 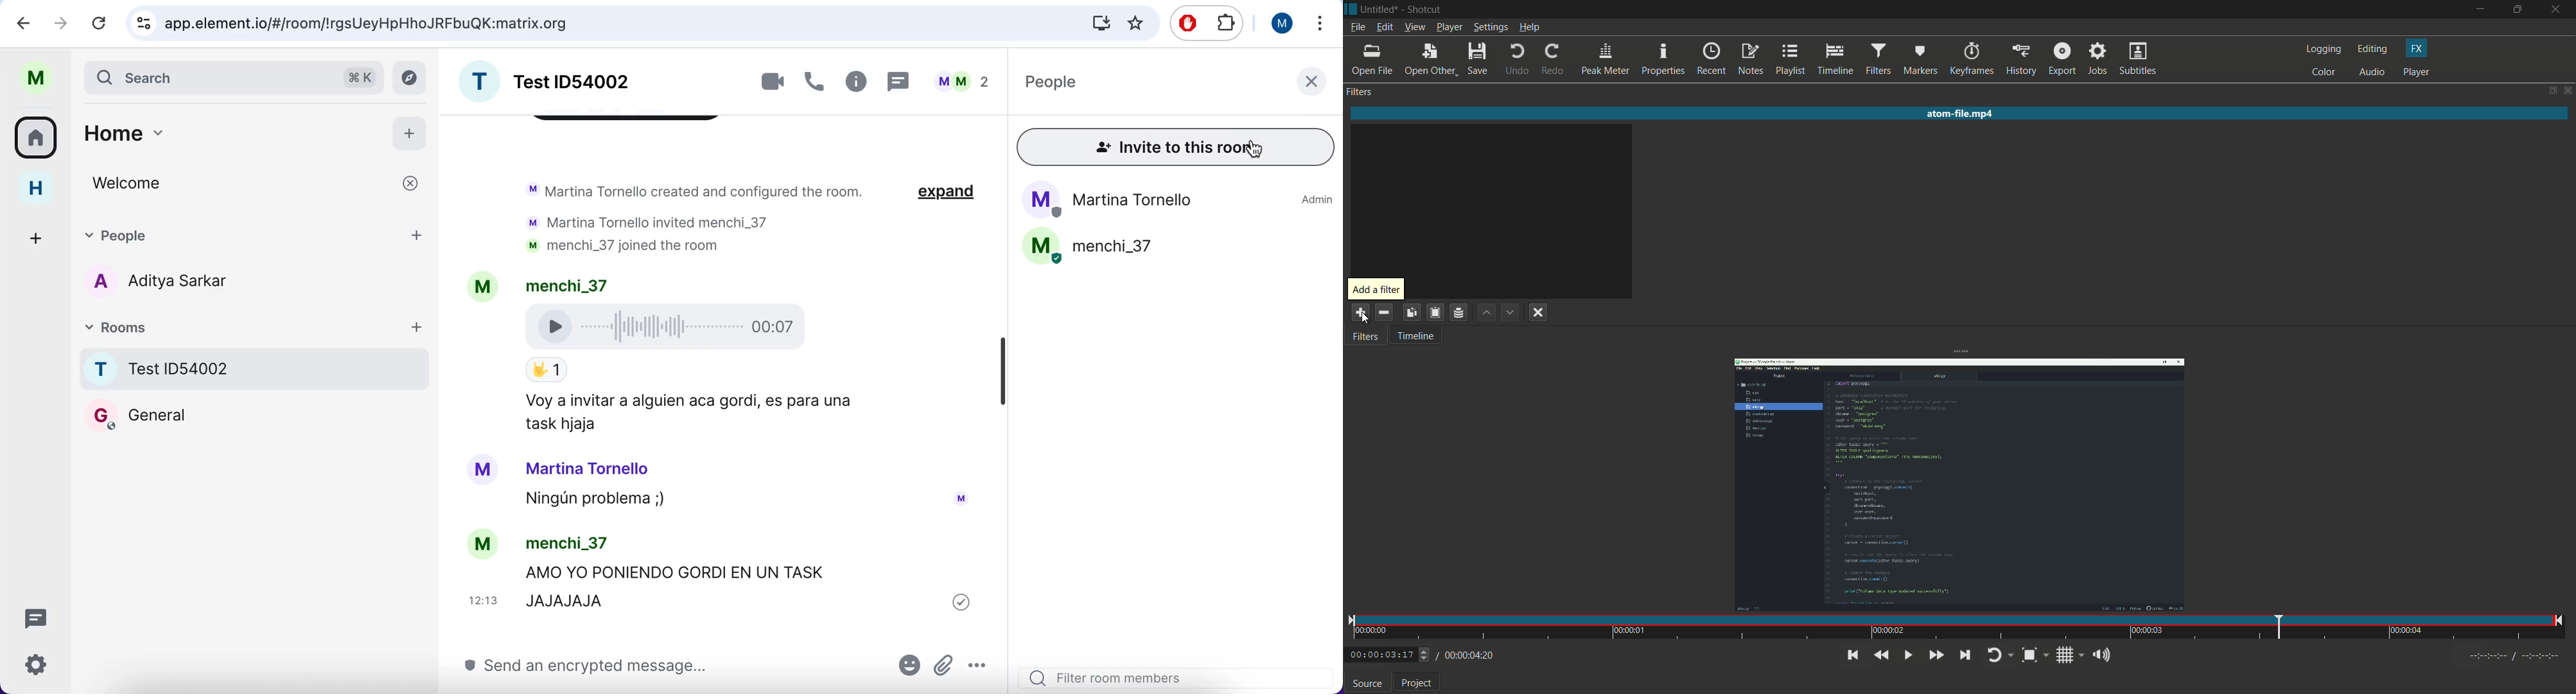 What do you see at coordinates (1606, 59) in the screenshot?
I see `peak meter` at bounding box center [1606, 59].